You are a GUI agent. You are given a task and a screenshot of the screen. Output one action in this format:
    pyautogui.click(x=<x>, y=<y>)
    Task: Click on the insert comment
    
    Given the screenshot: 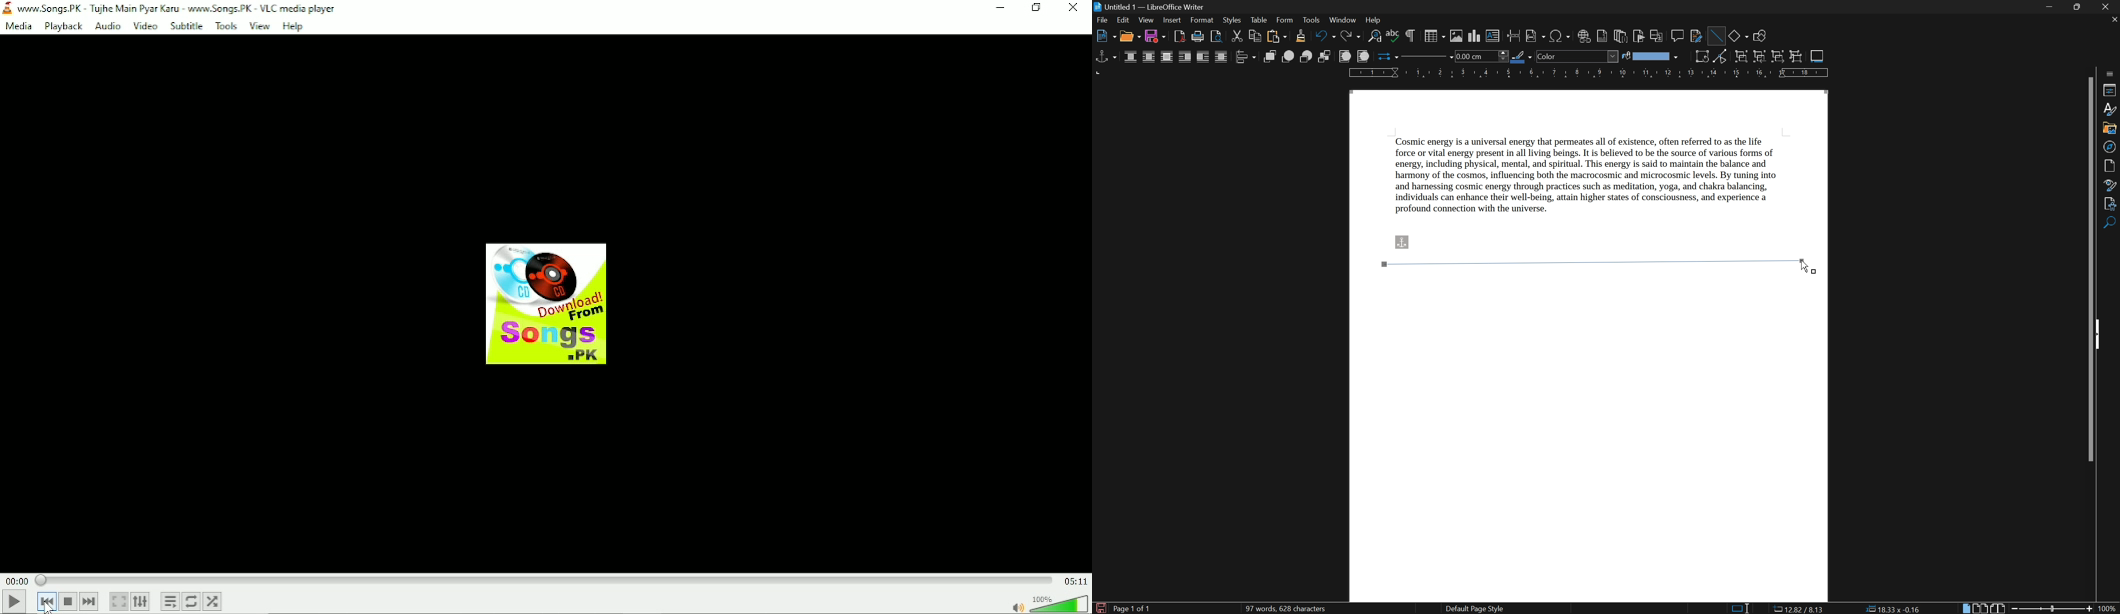 What is the action you would take?
    pyautogui.click(x=1679, y=35)
    